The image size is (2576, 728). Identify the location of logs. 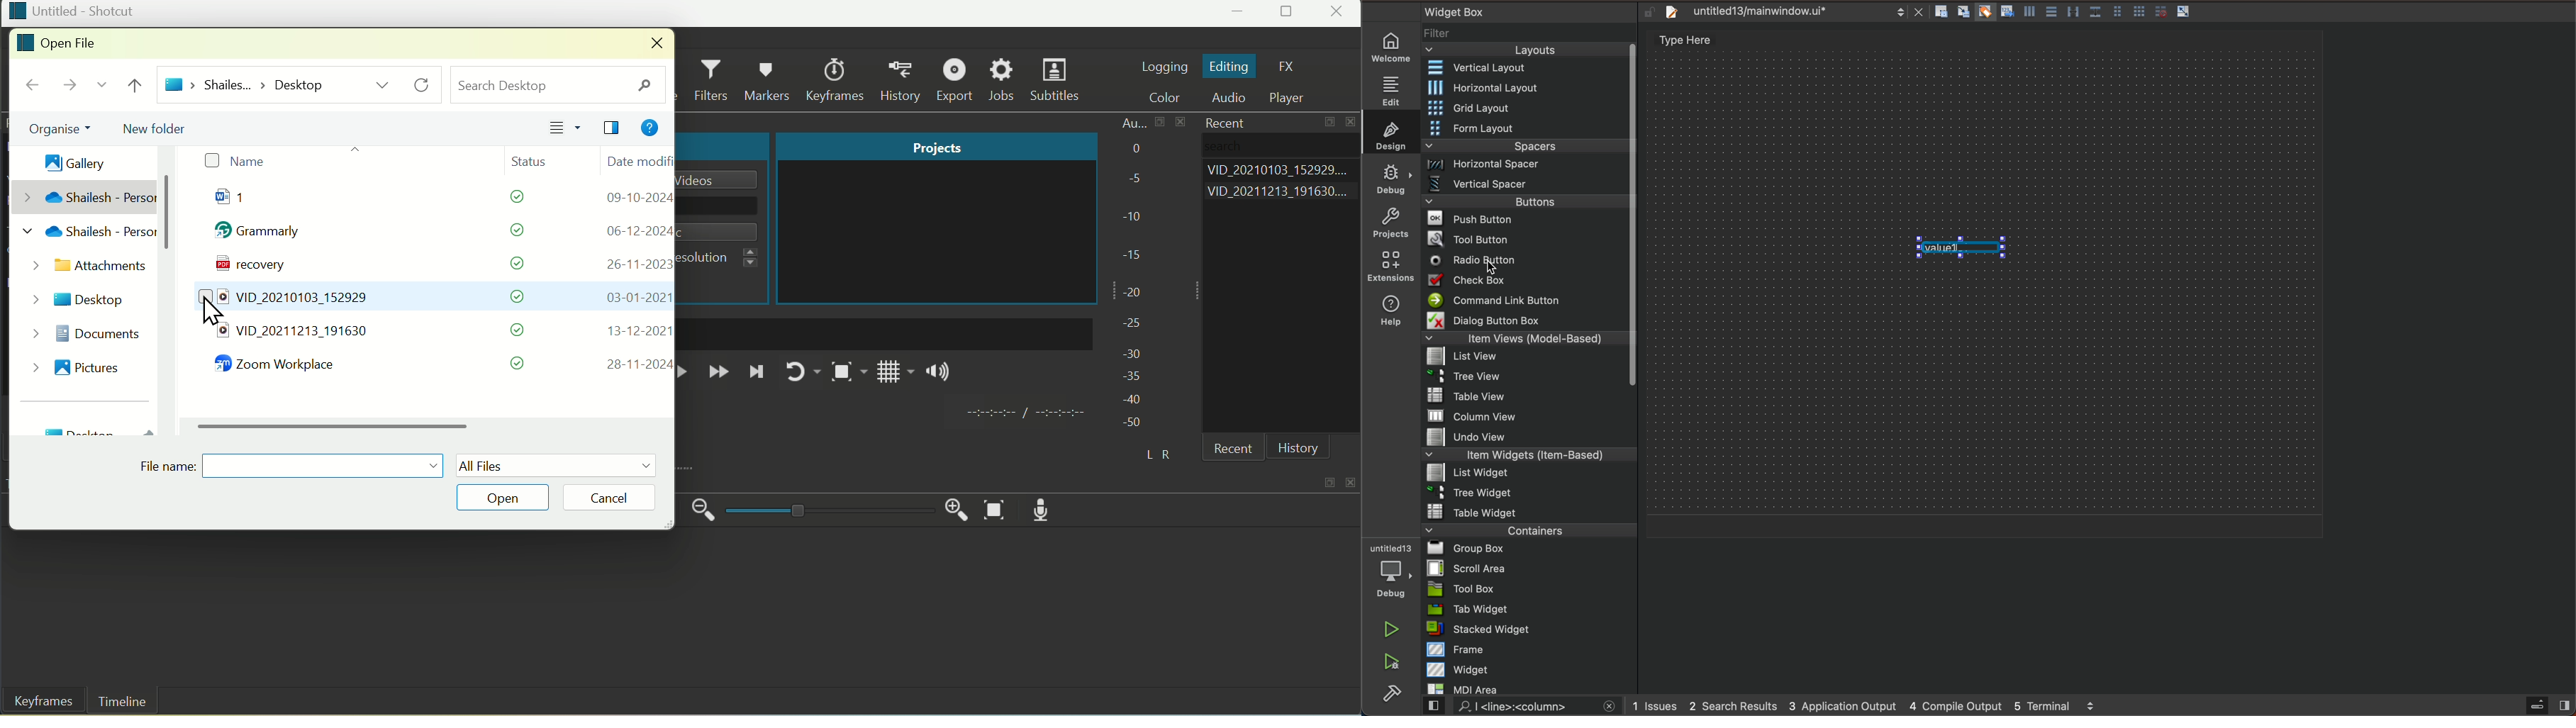
(1879, 705).